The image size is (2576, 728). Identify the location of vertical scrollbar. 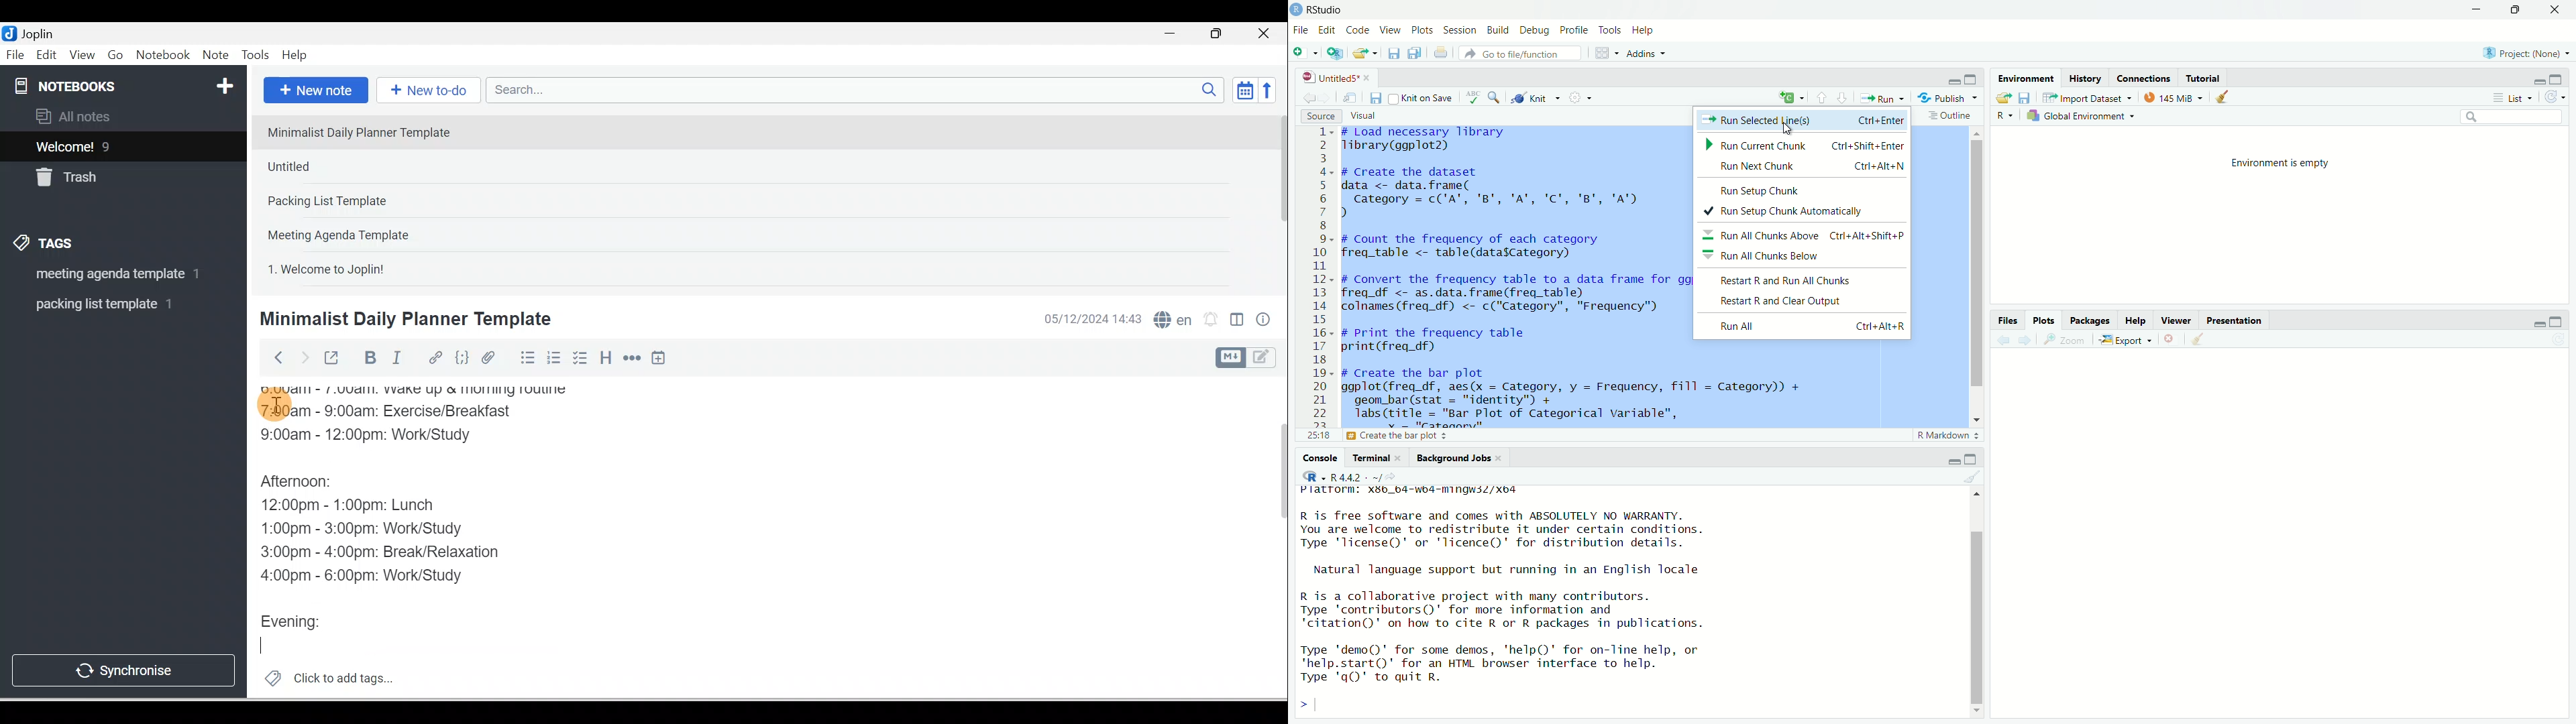
(1978, 619).